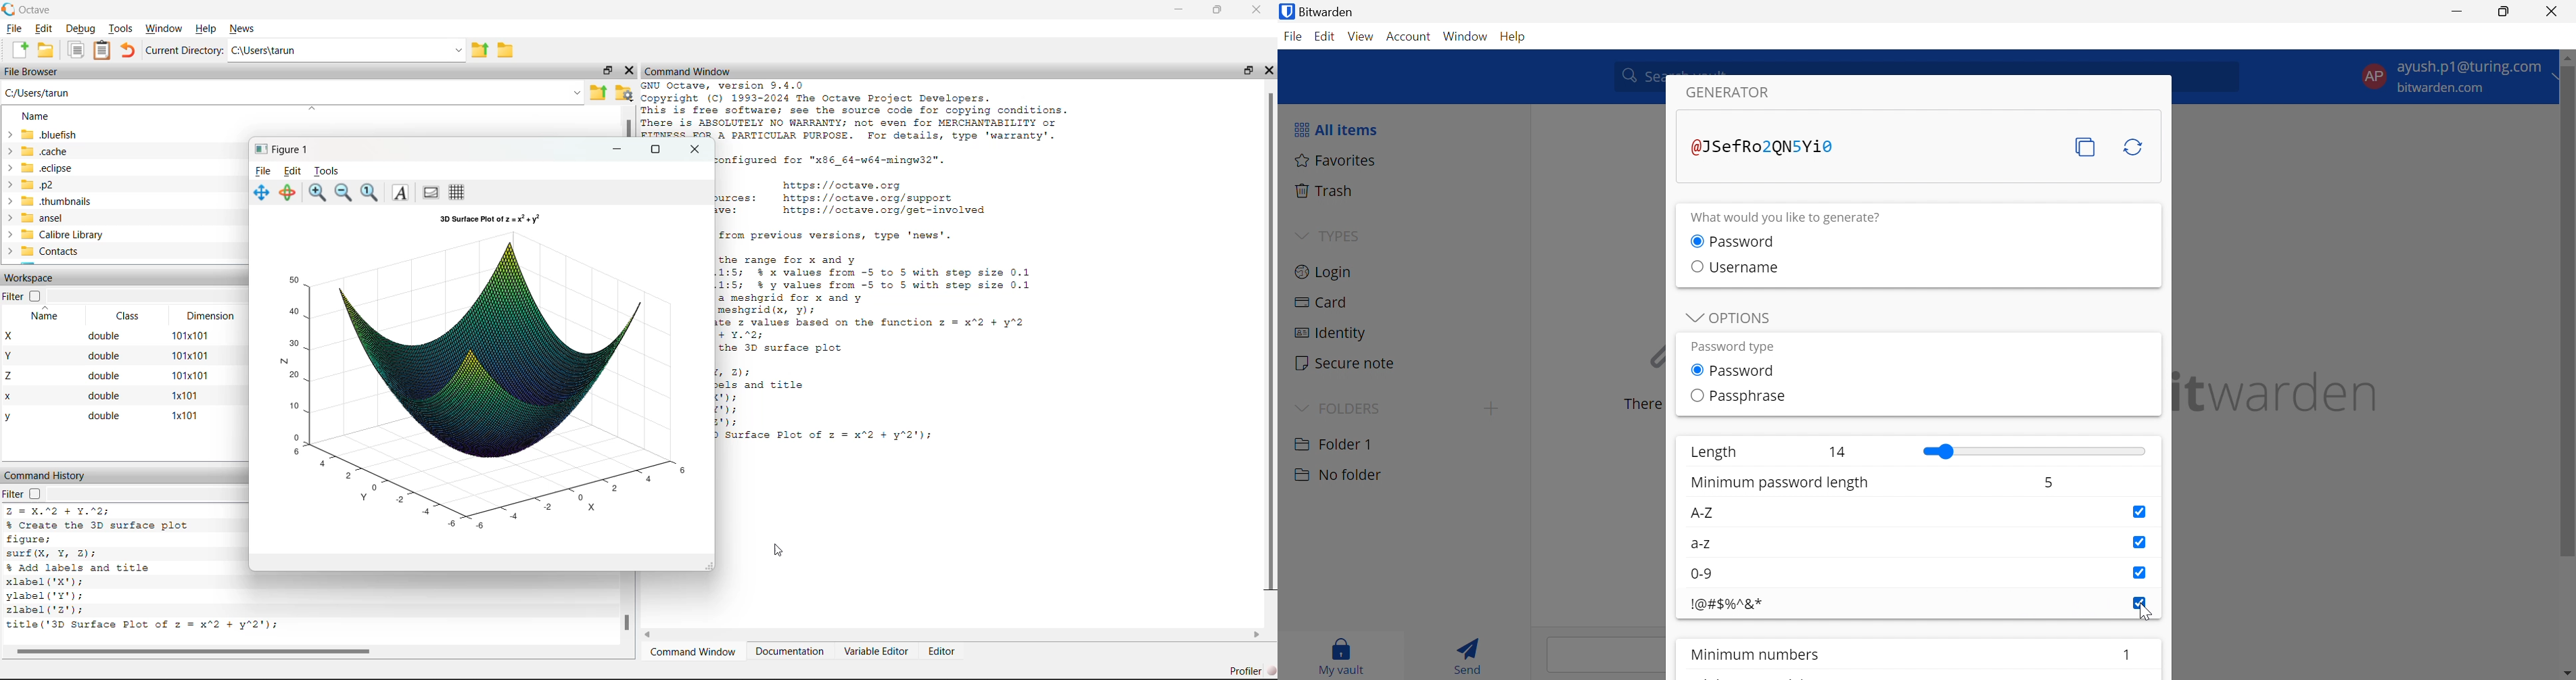  I want to click on Close, so click(2554, 11).